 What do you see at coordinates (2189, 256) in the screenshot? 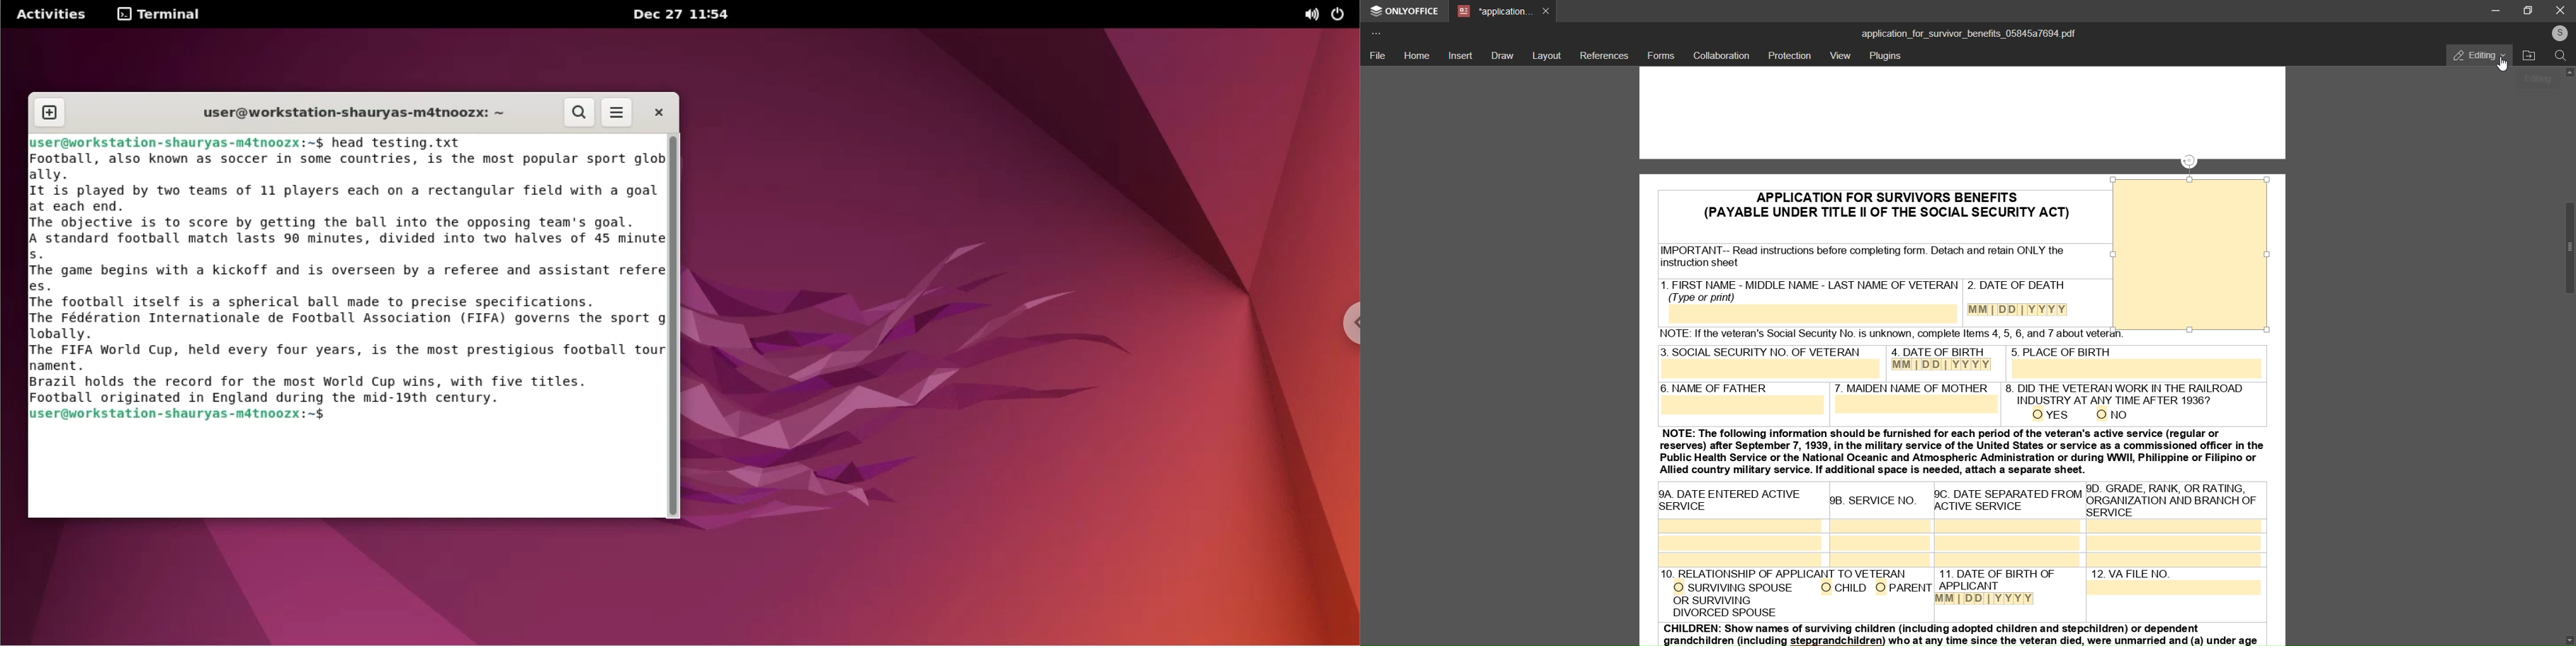
I see `profile picture space` at bounding box center [2189, 256].